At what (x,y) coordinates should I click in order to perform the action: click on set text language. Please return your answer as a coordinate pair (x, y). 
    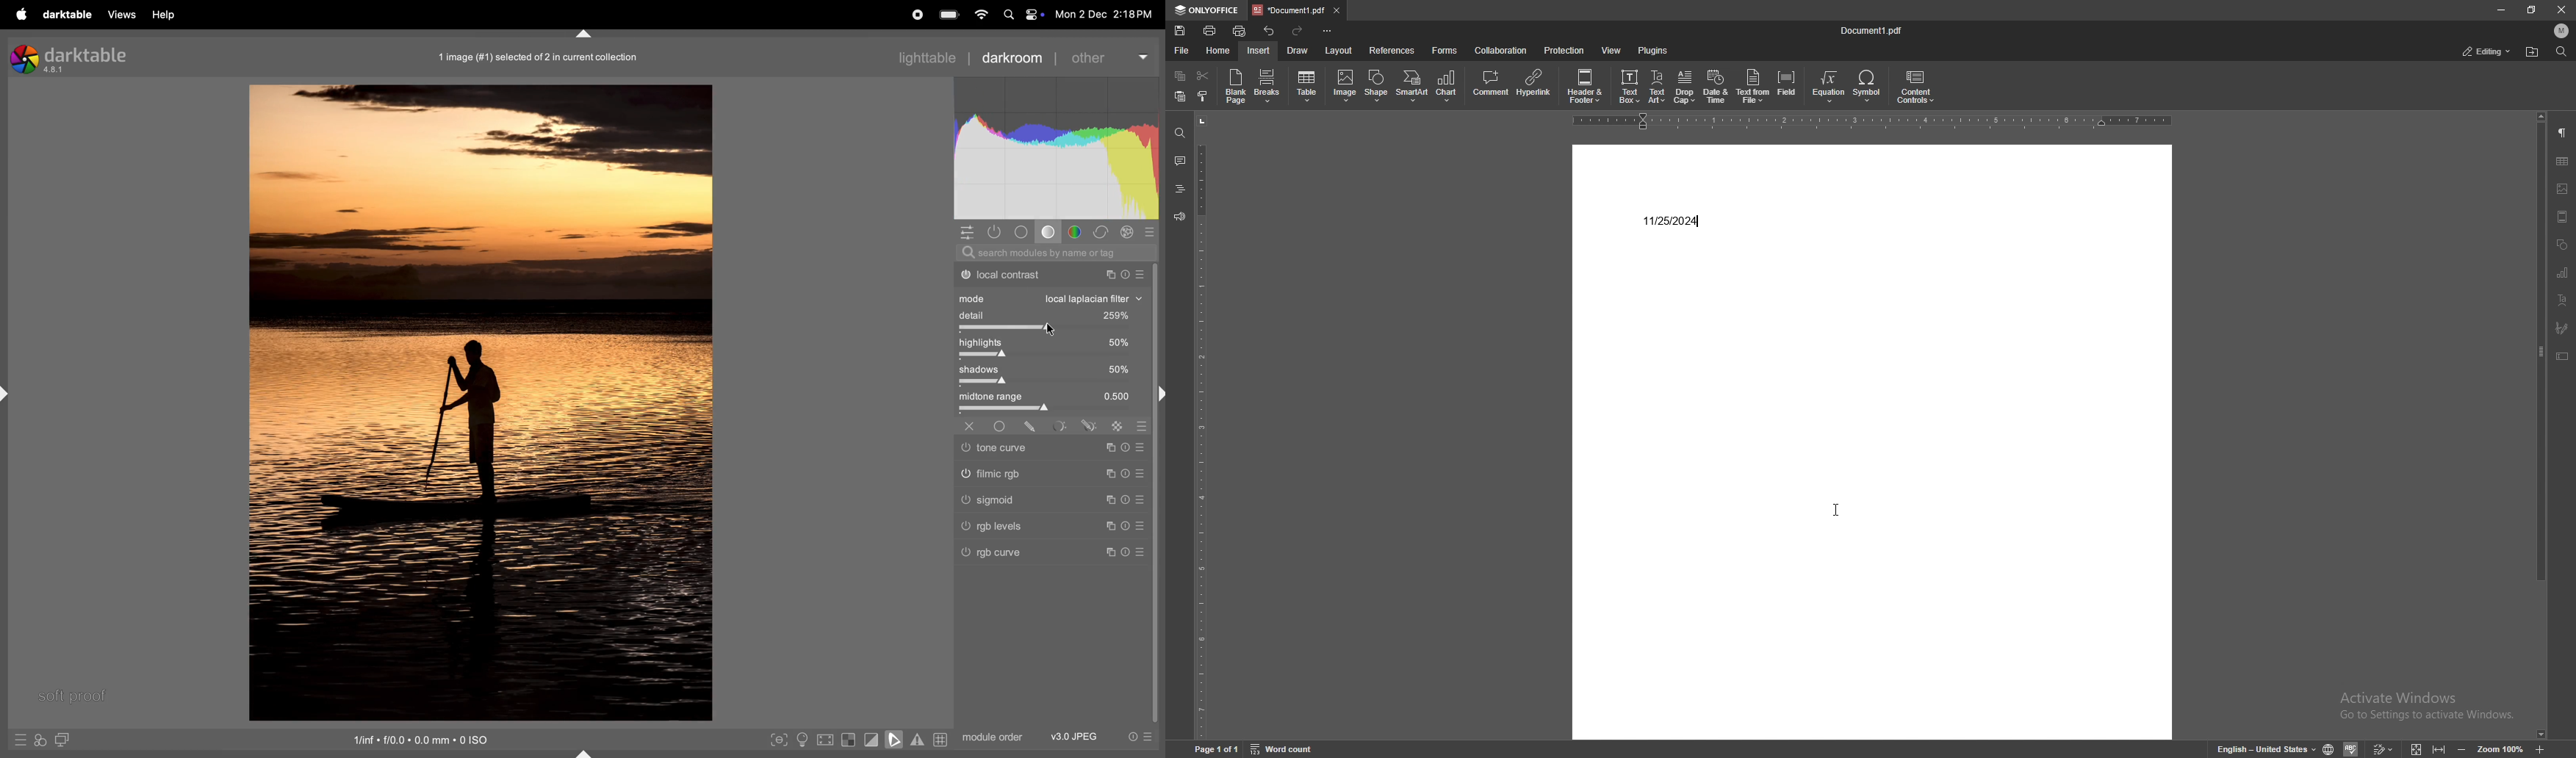
    Looking at the image, I should click on (2264, 748).